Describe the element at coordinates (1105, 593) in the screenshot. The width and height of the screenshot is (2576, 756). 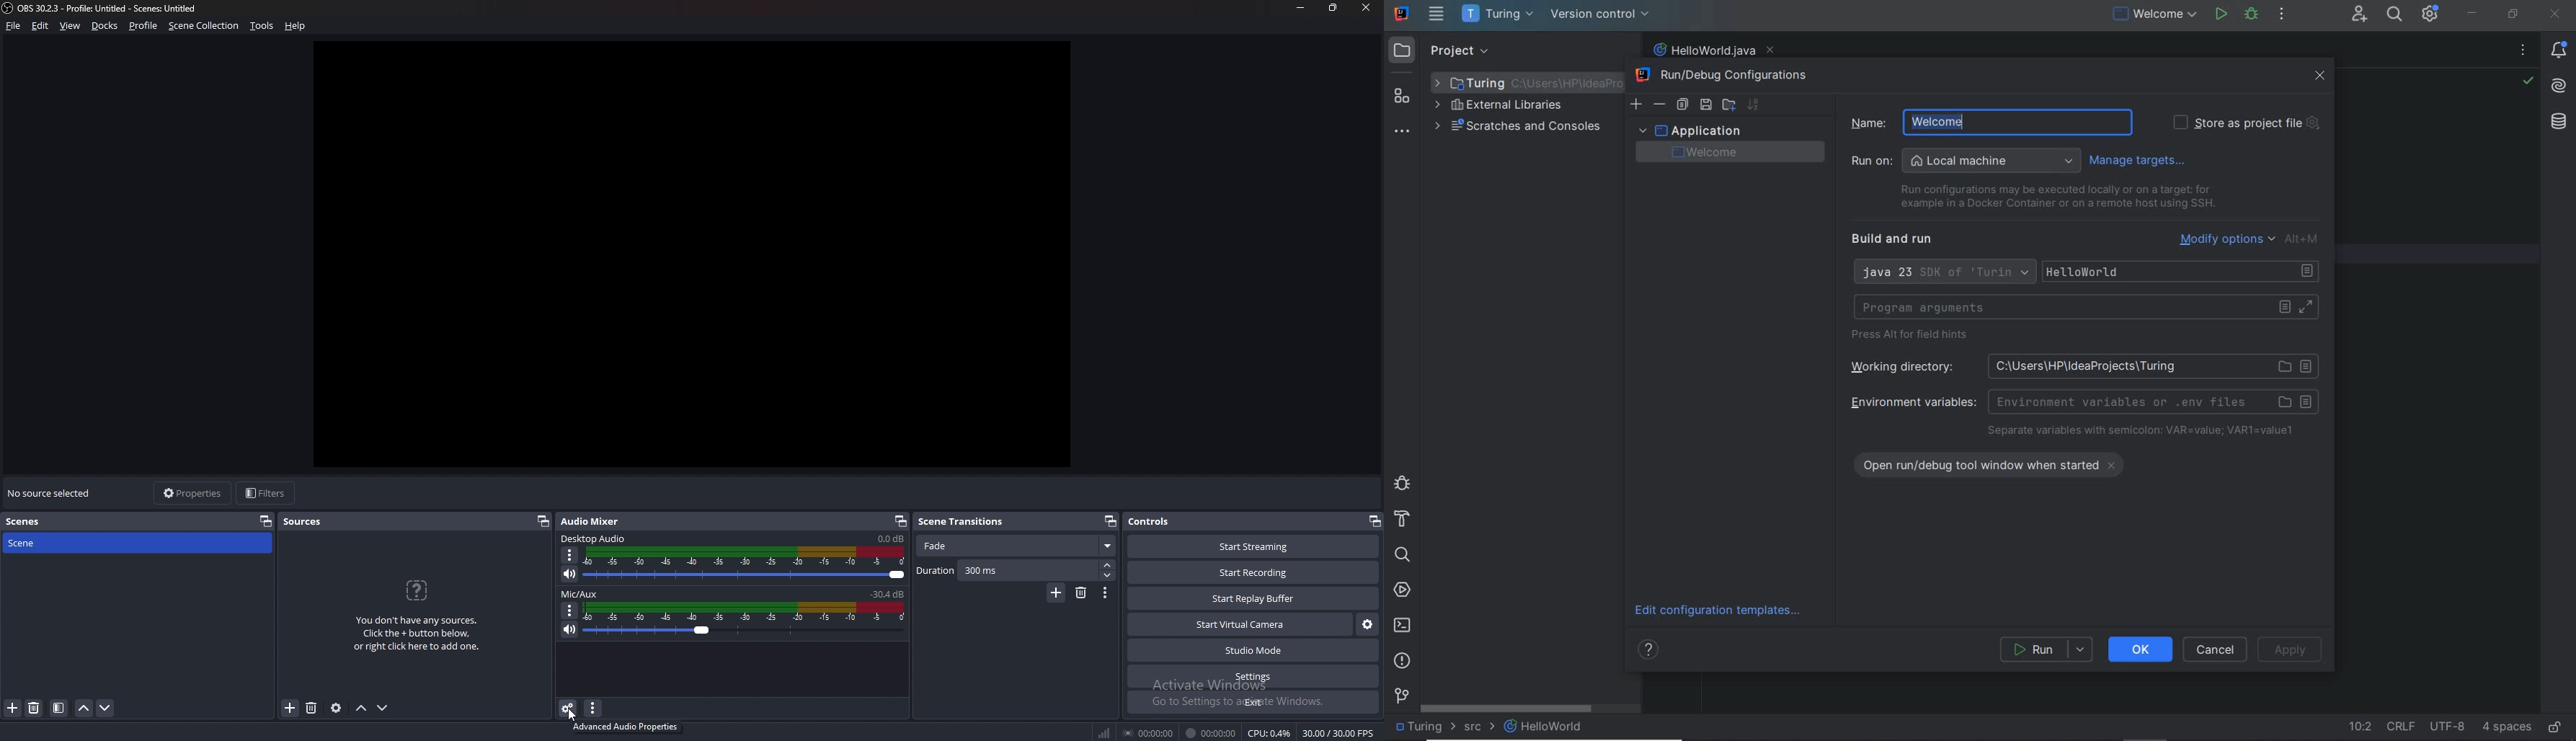
I see `transition properties` at that location.